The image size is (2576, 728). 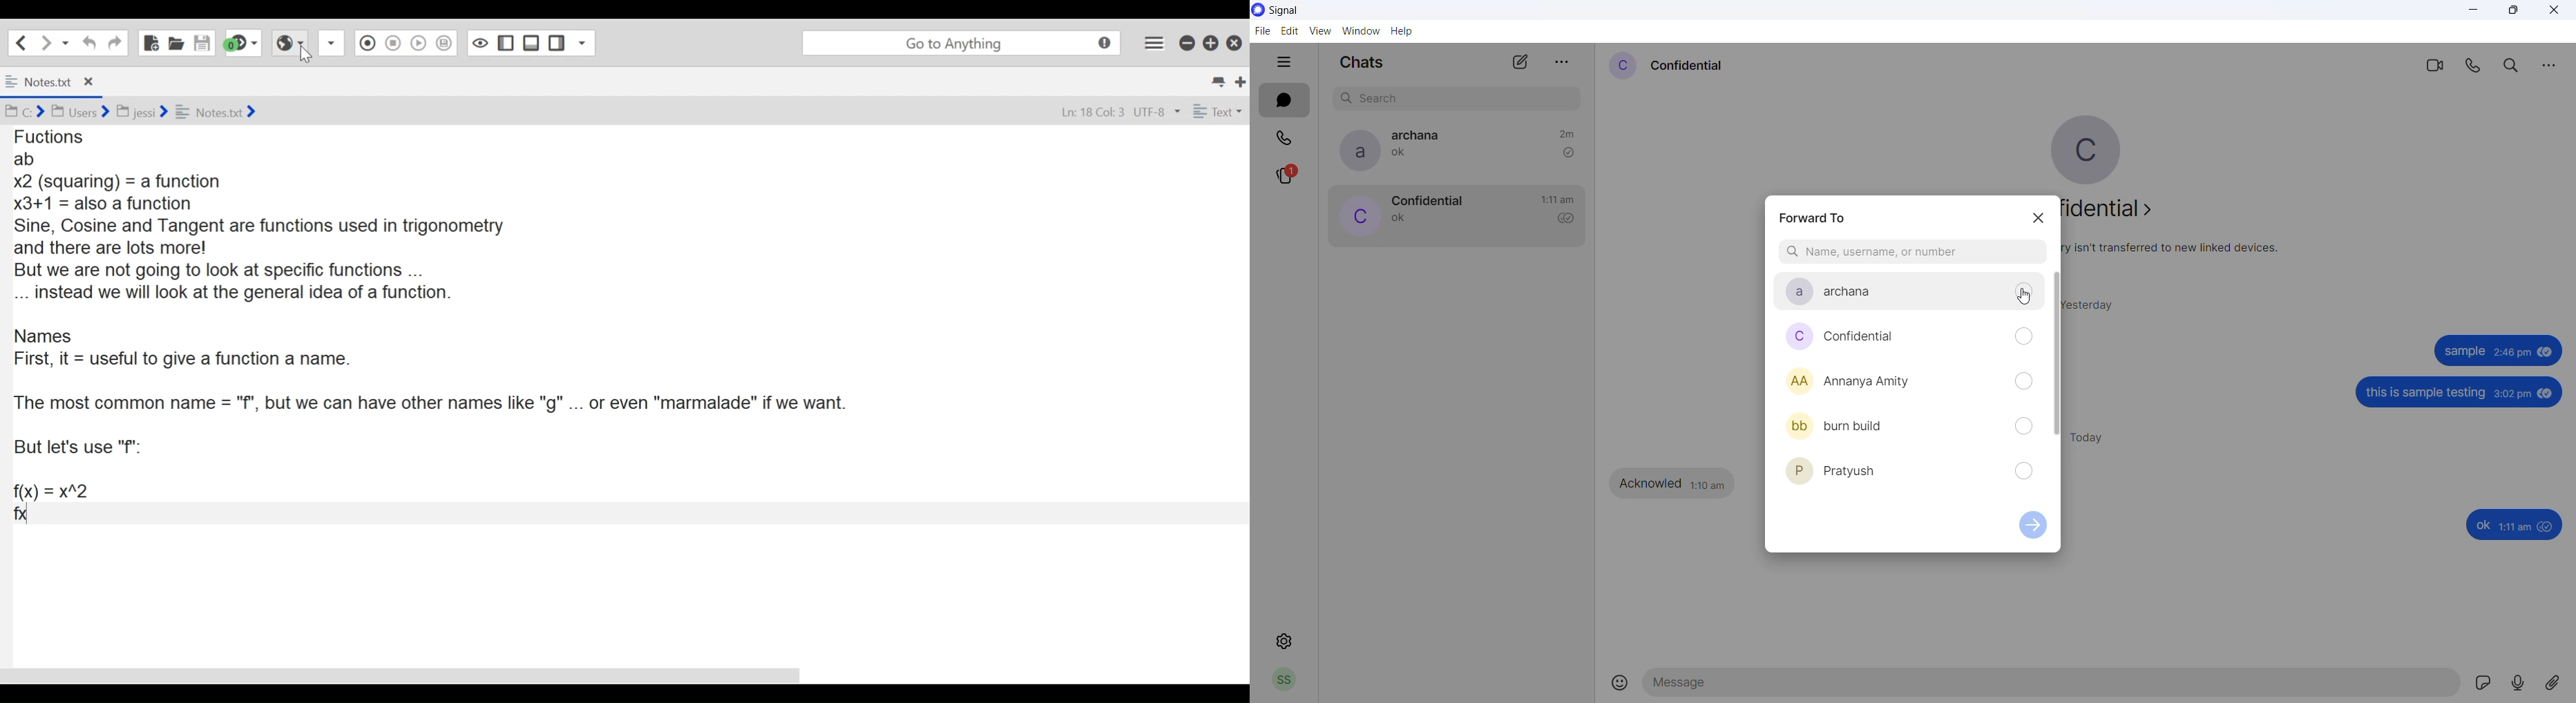 What do you see at coordinates (1427, 200) in the screenshot?
I see `contact name` at bounding box center [1427, 200].